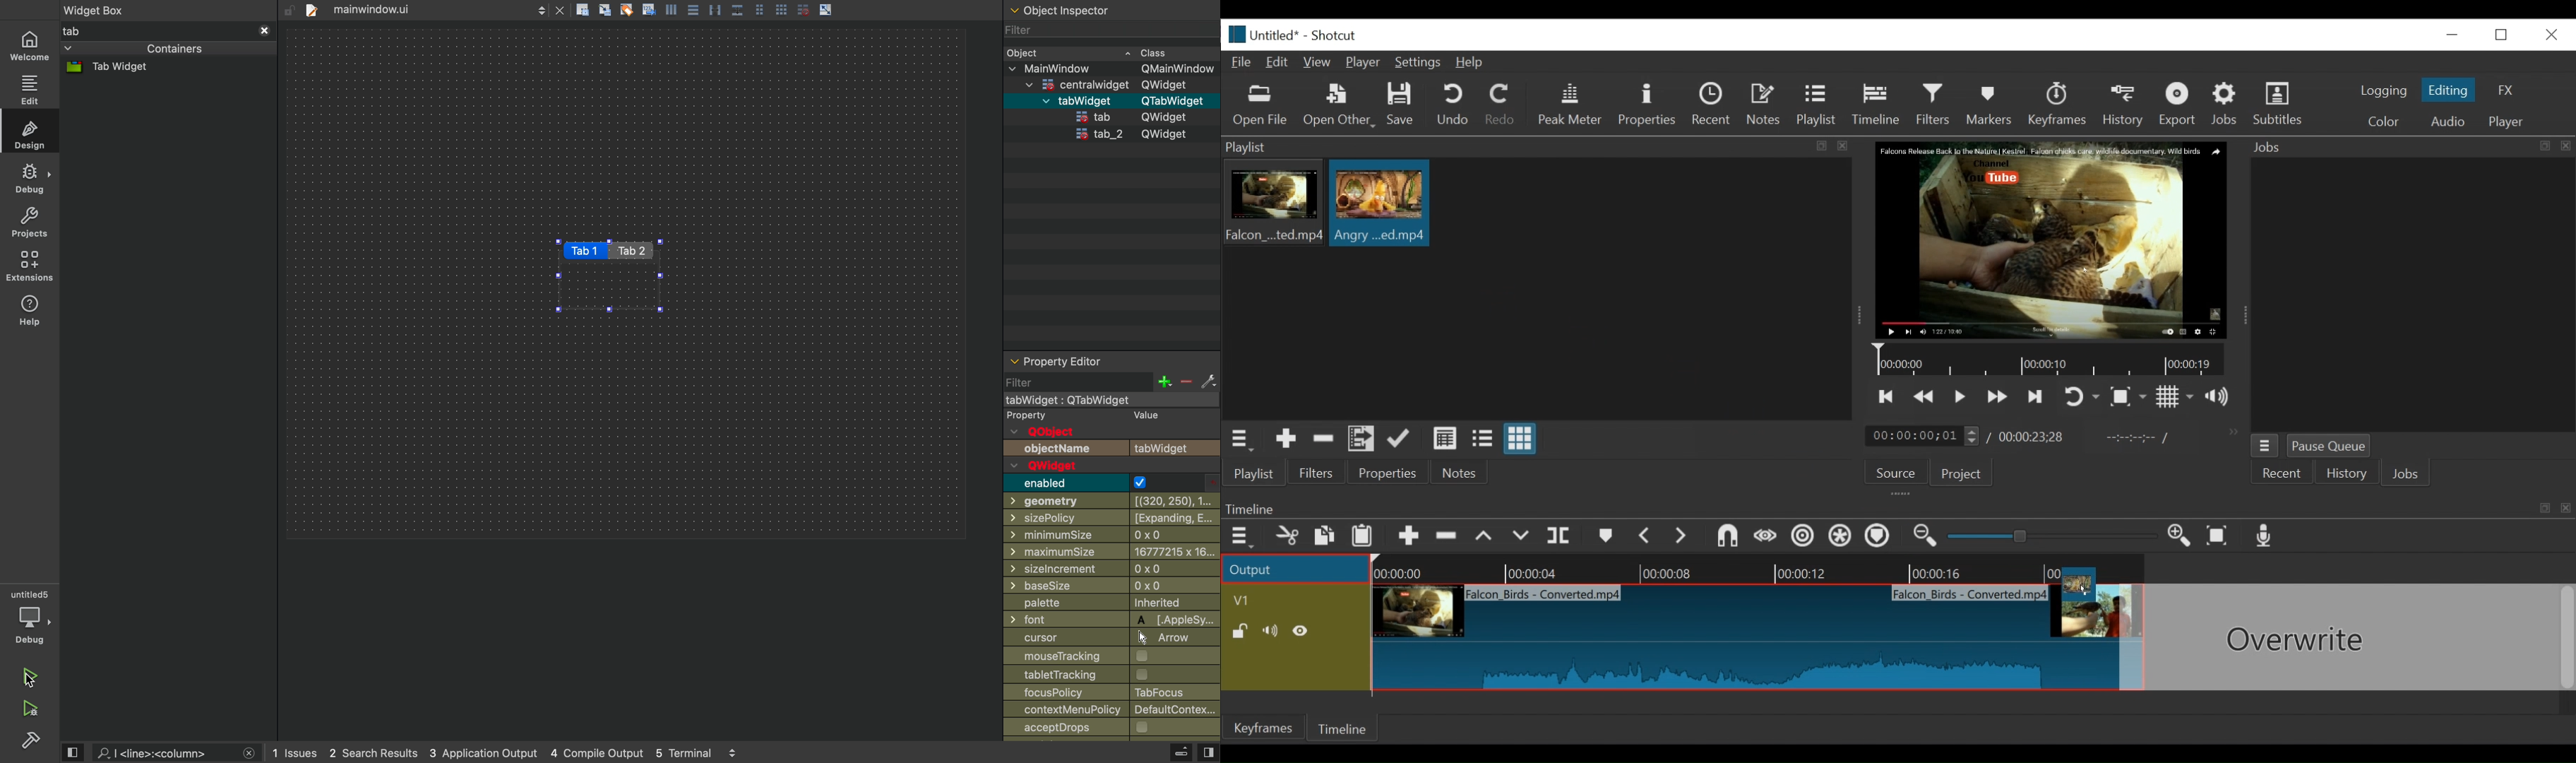 The width and height of the screenshot is (2576, 784). I want to click on disable grid snap, so click(803, 9).